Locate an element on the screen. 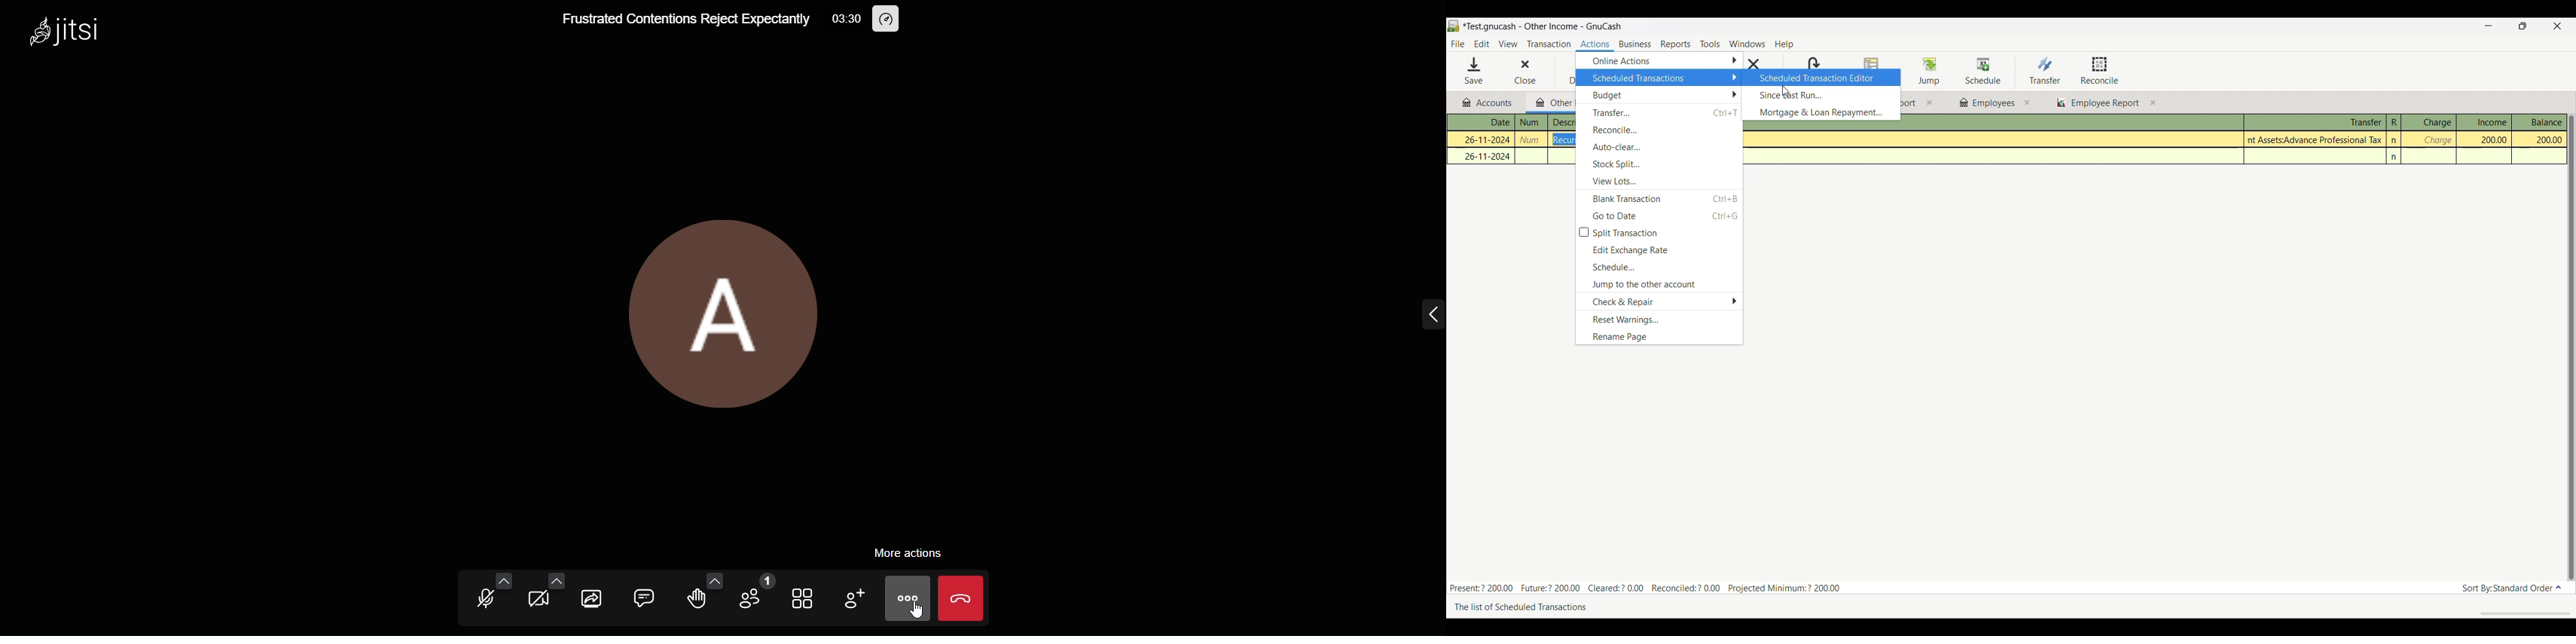  Budget options is located at coordinates (1659, 95).